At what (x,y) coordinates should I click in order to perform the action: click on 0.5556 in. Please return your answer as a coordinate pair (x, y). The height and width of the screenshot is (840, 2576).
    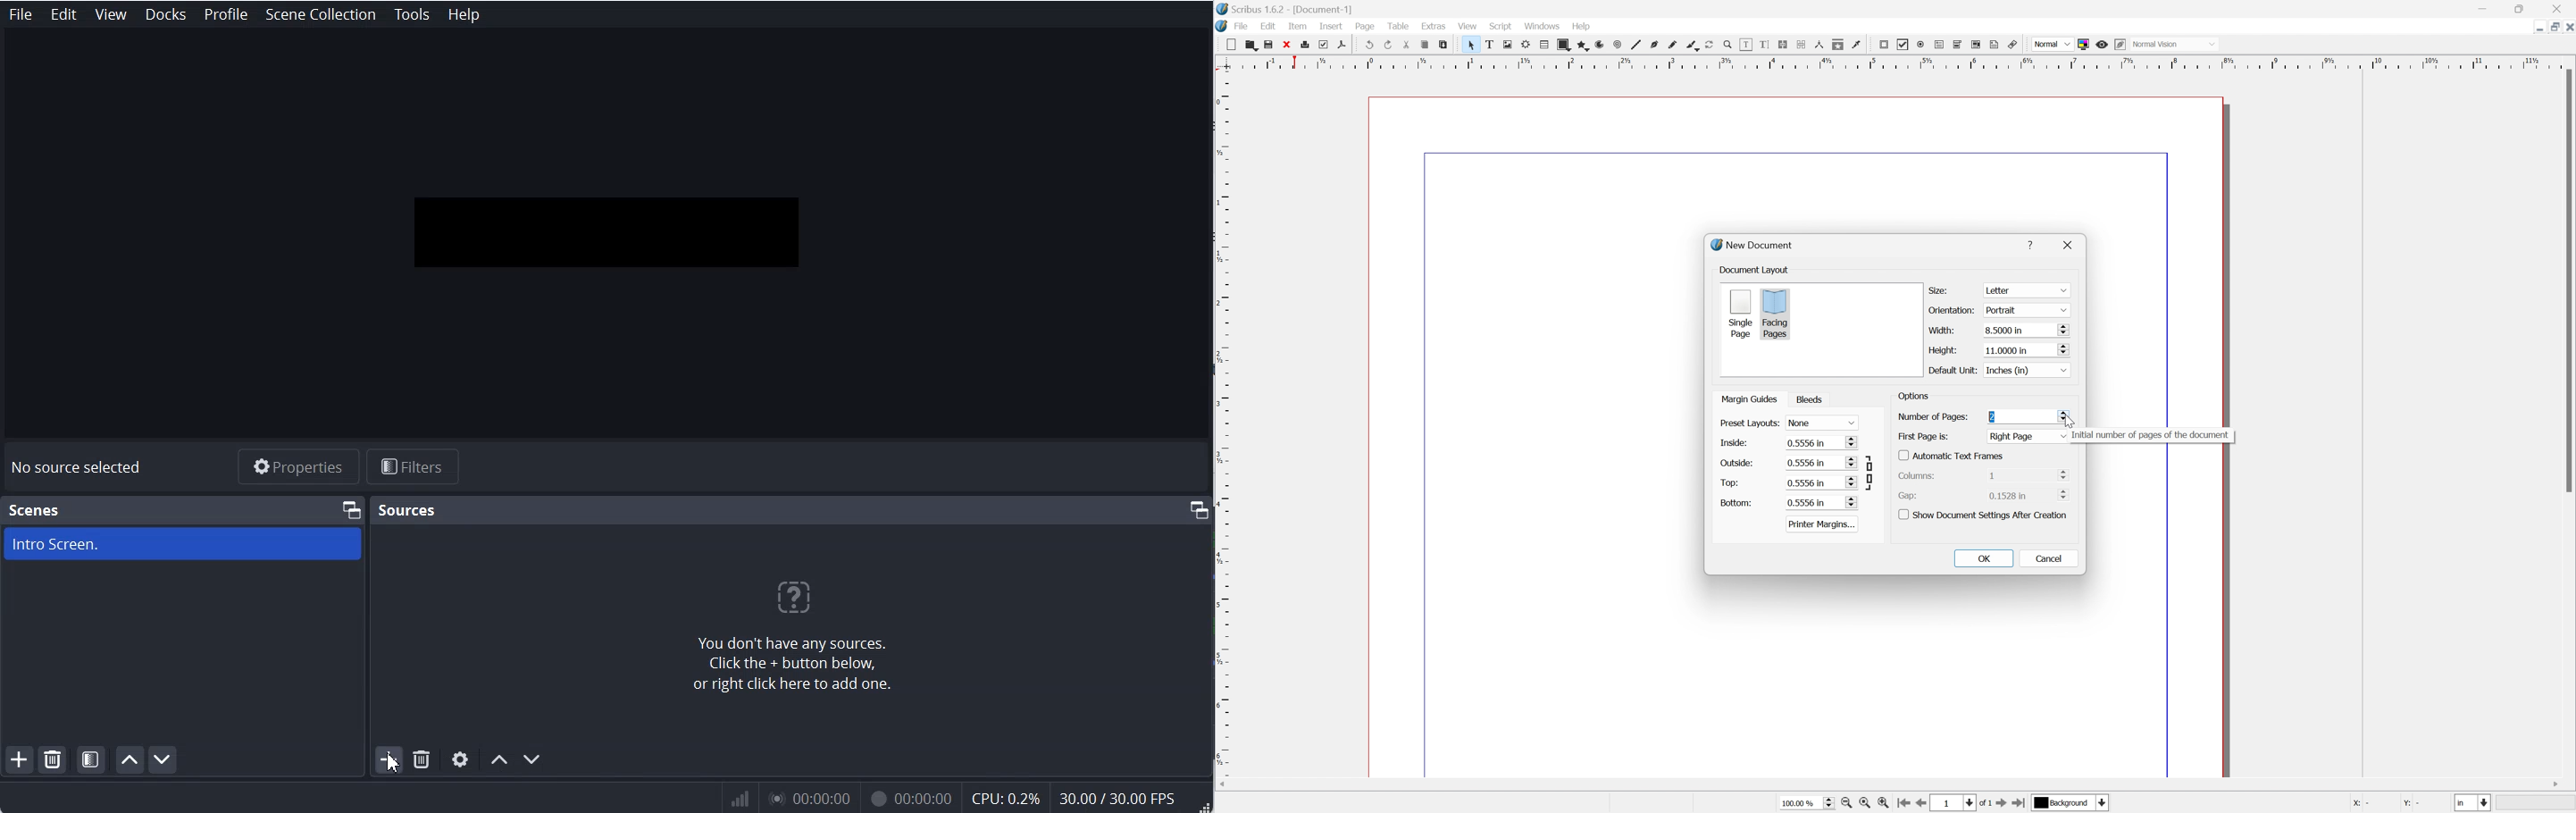
    Looking at the image, I should click on (1821, 502).